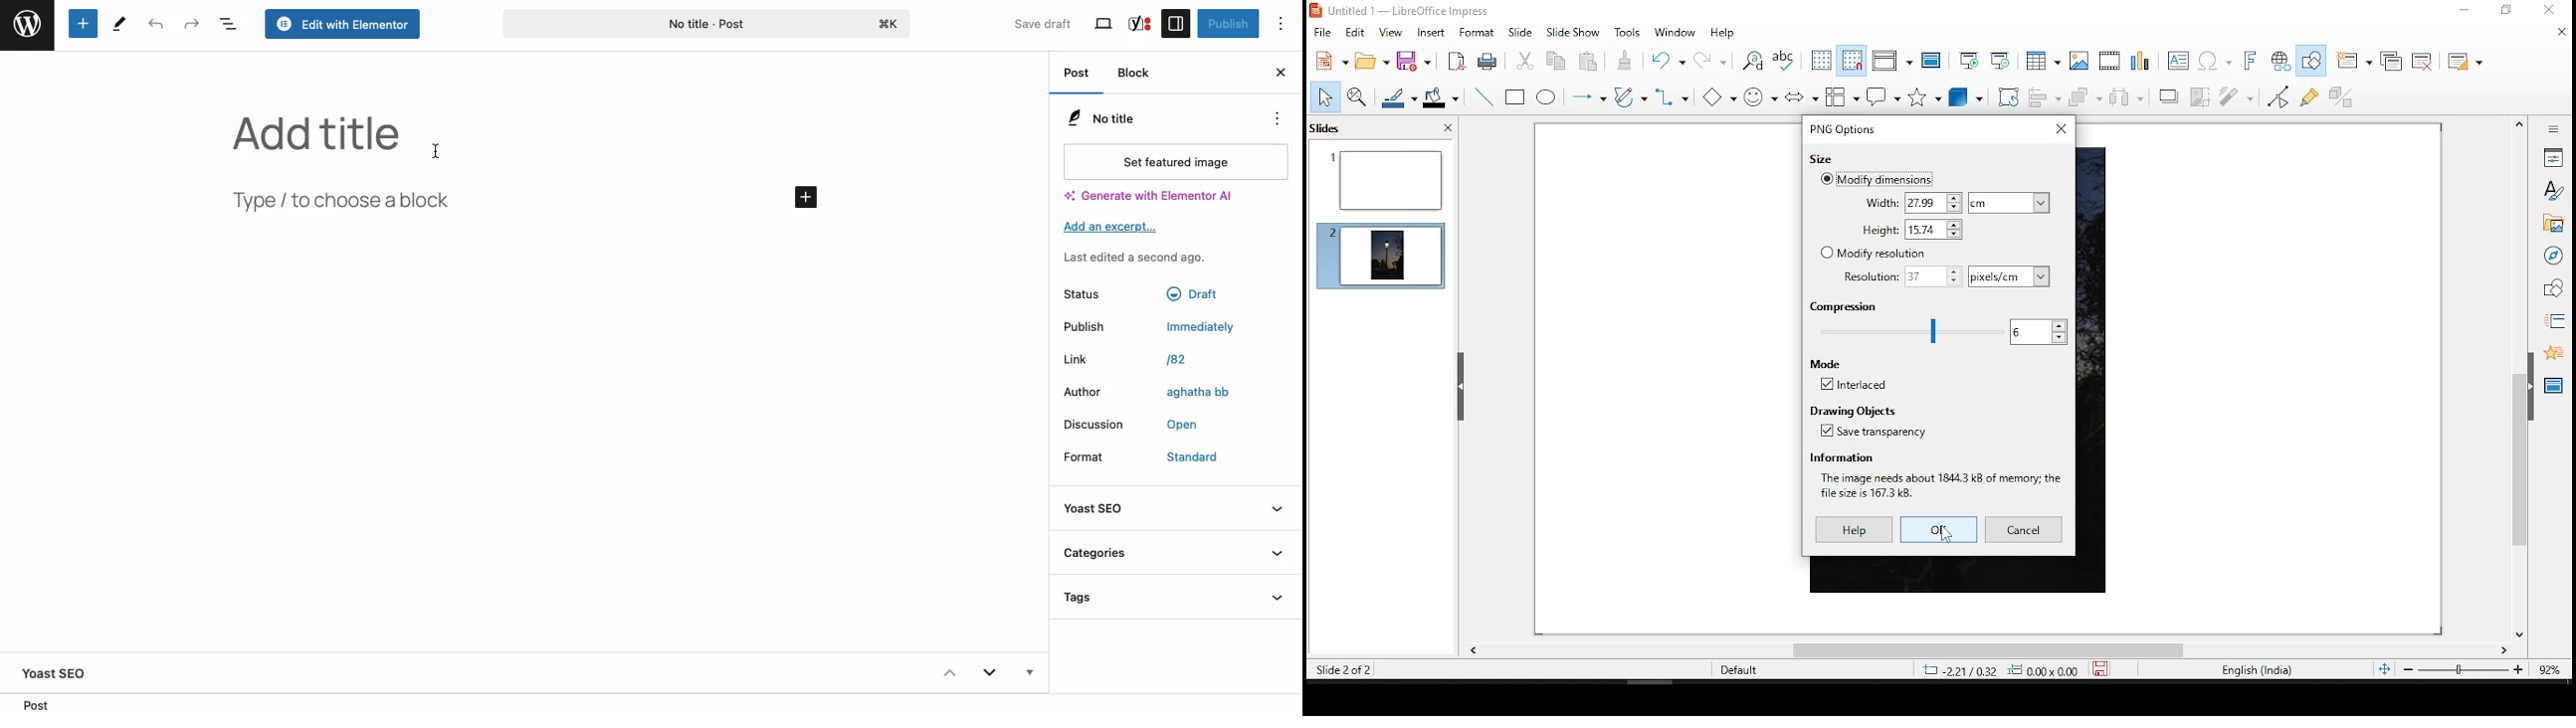  I want to click on show grid, so click(1820, 60).